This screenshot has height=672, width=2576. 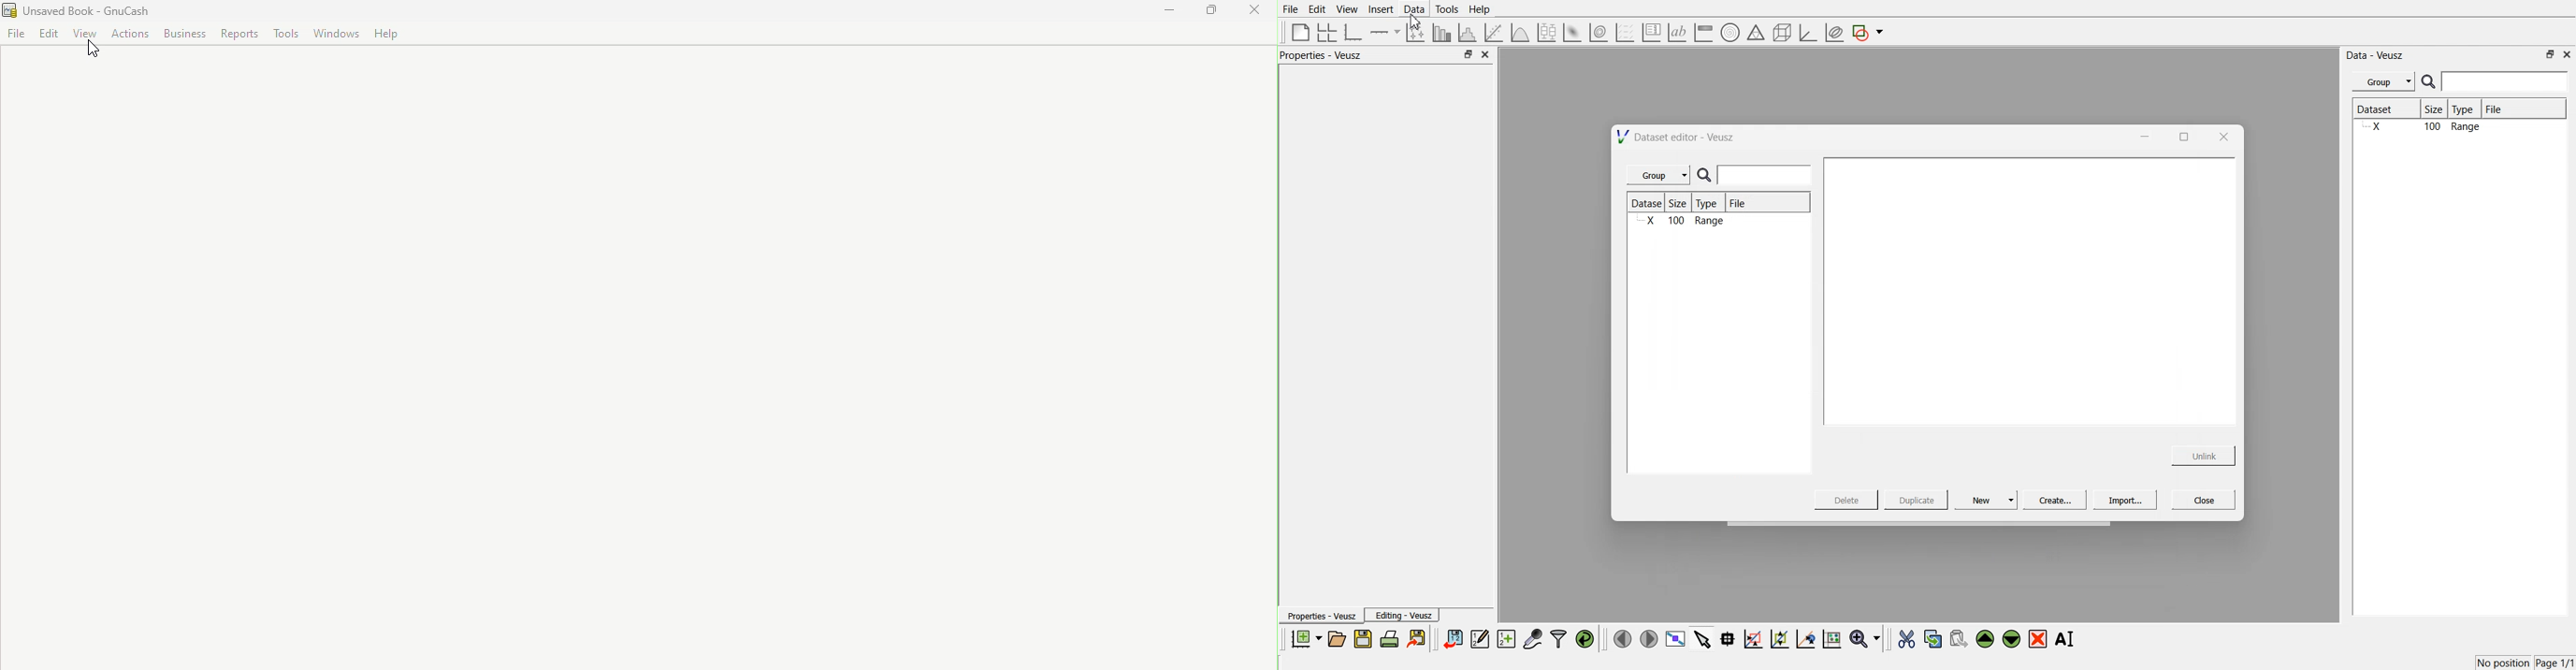 I want to click on Minimize, so click(x=1176, y=10).